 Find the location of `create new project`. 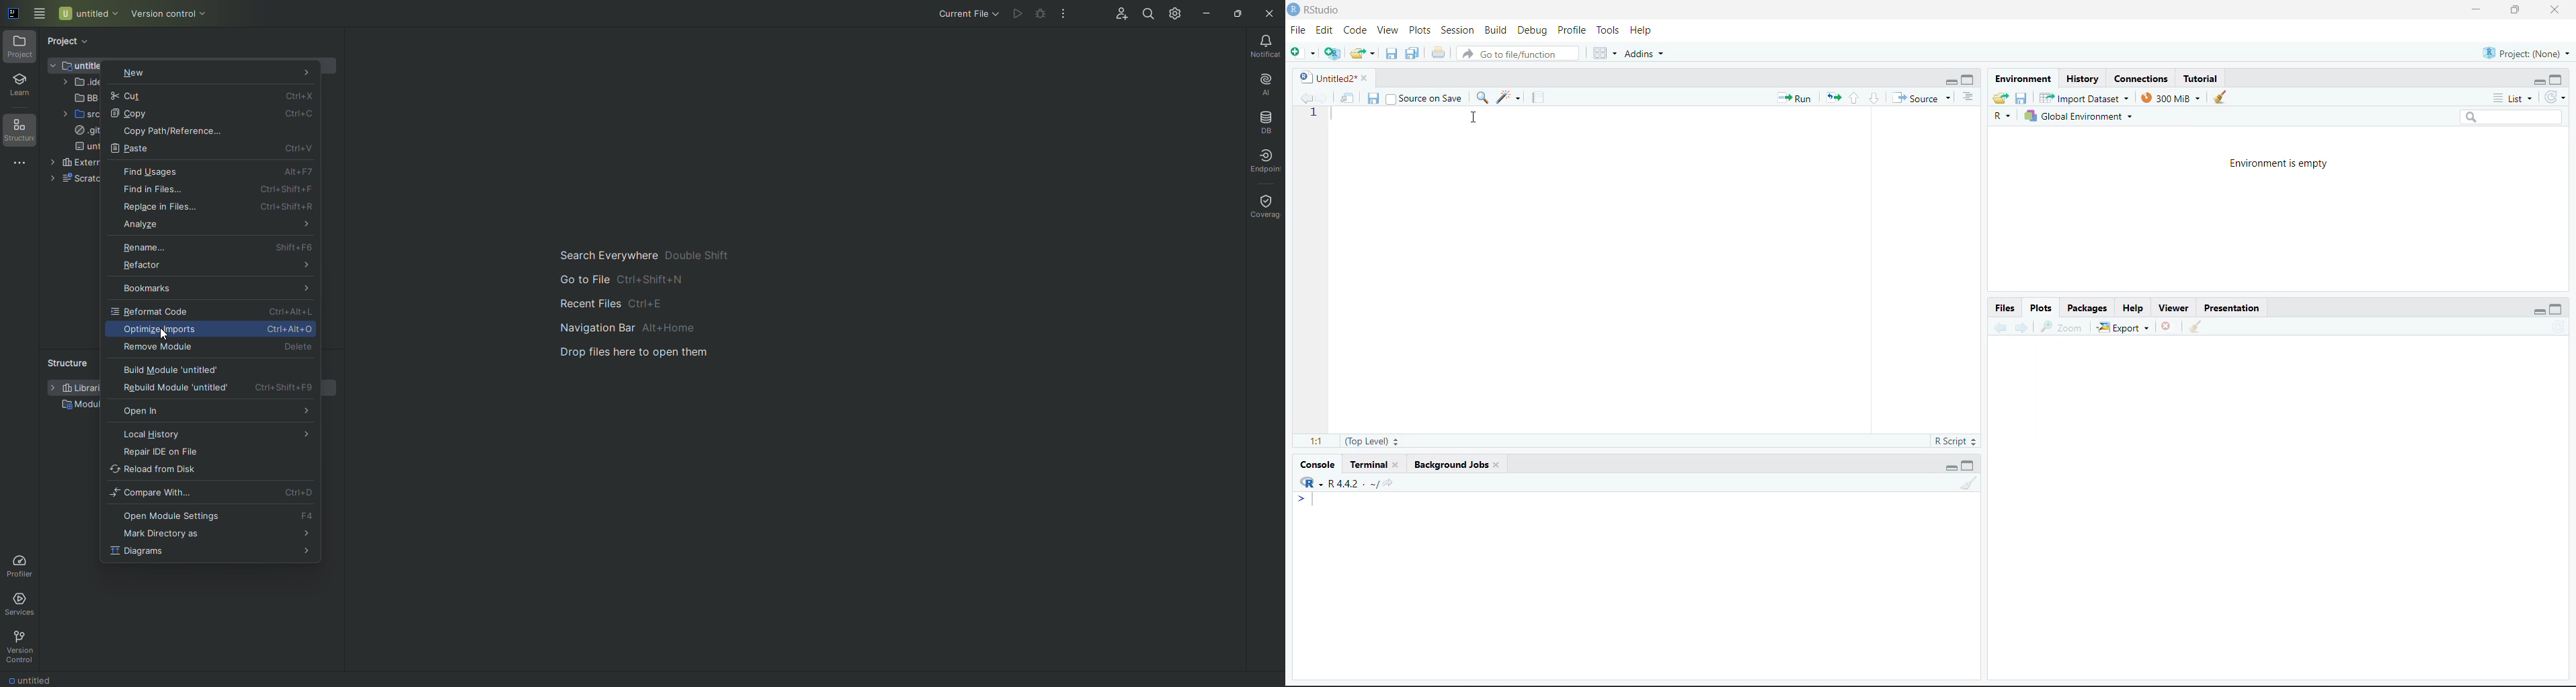

create new project is located at coordinates (1331, 54).